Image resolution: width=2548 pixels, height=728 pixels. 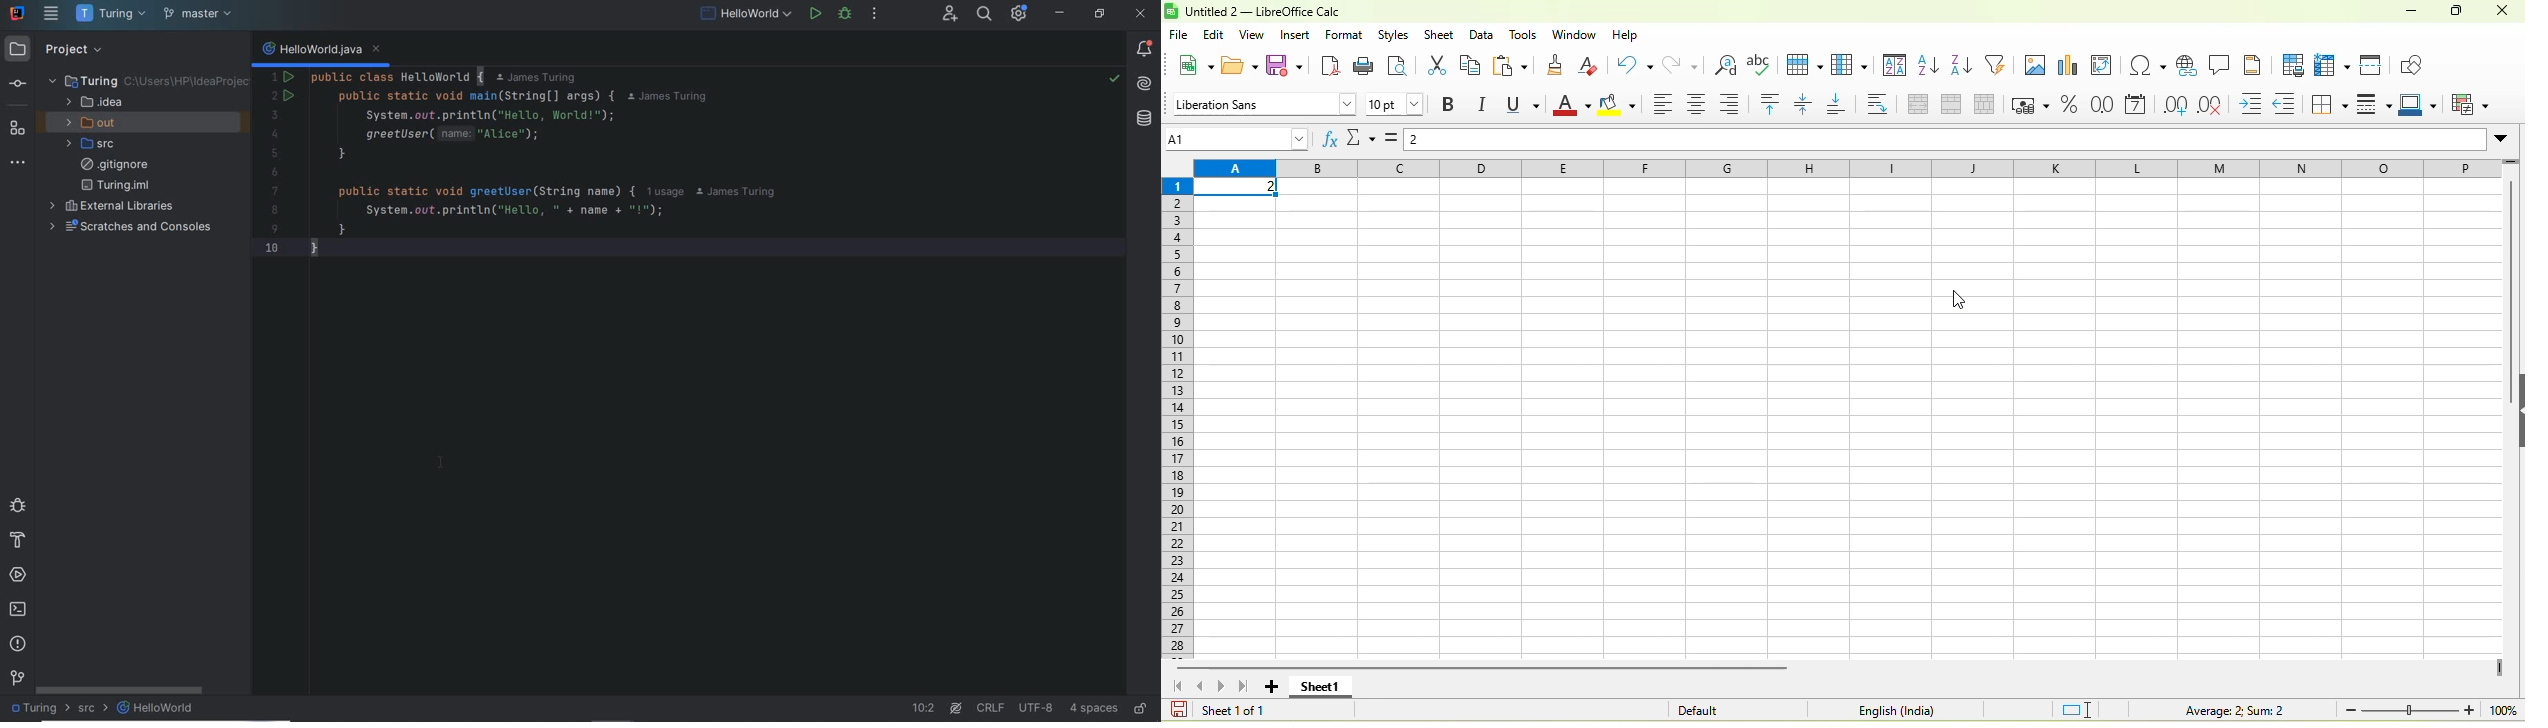 I want to click on gitignore, so click(x=114, y=165).